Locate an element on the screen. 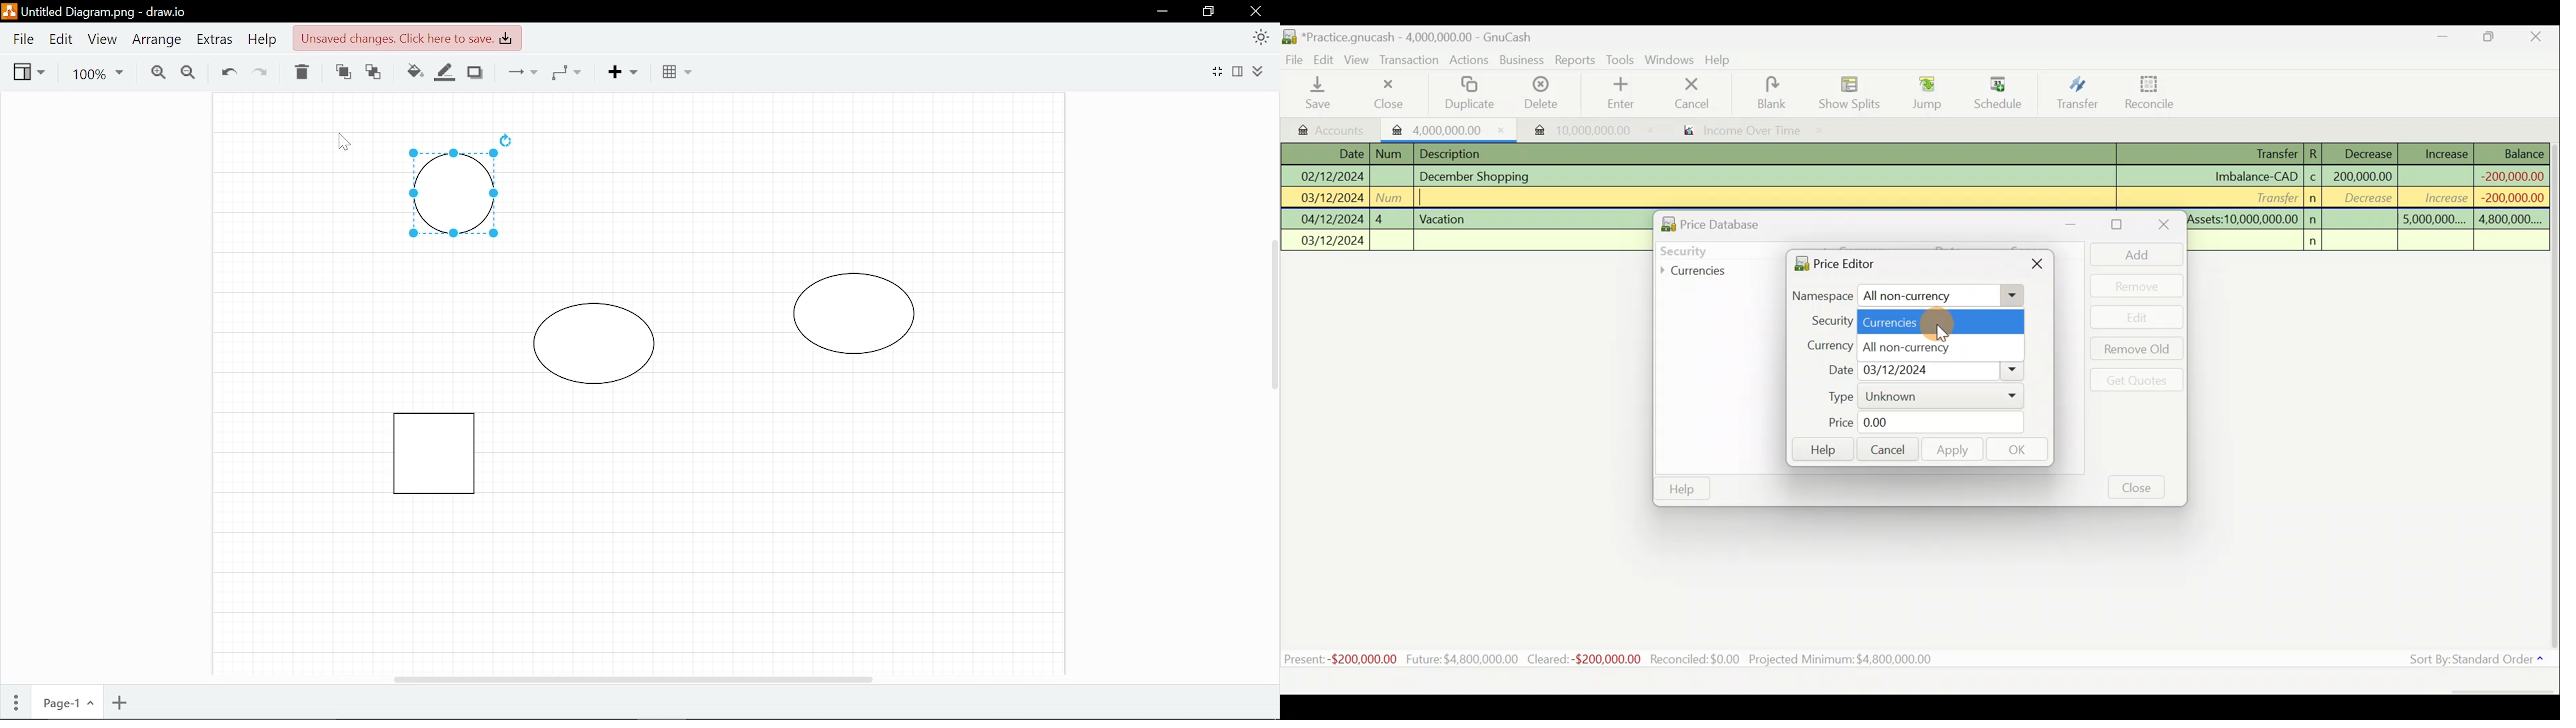  Current zoom is located at coordinates (100, 71).